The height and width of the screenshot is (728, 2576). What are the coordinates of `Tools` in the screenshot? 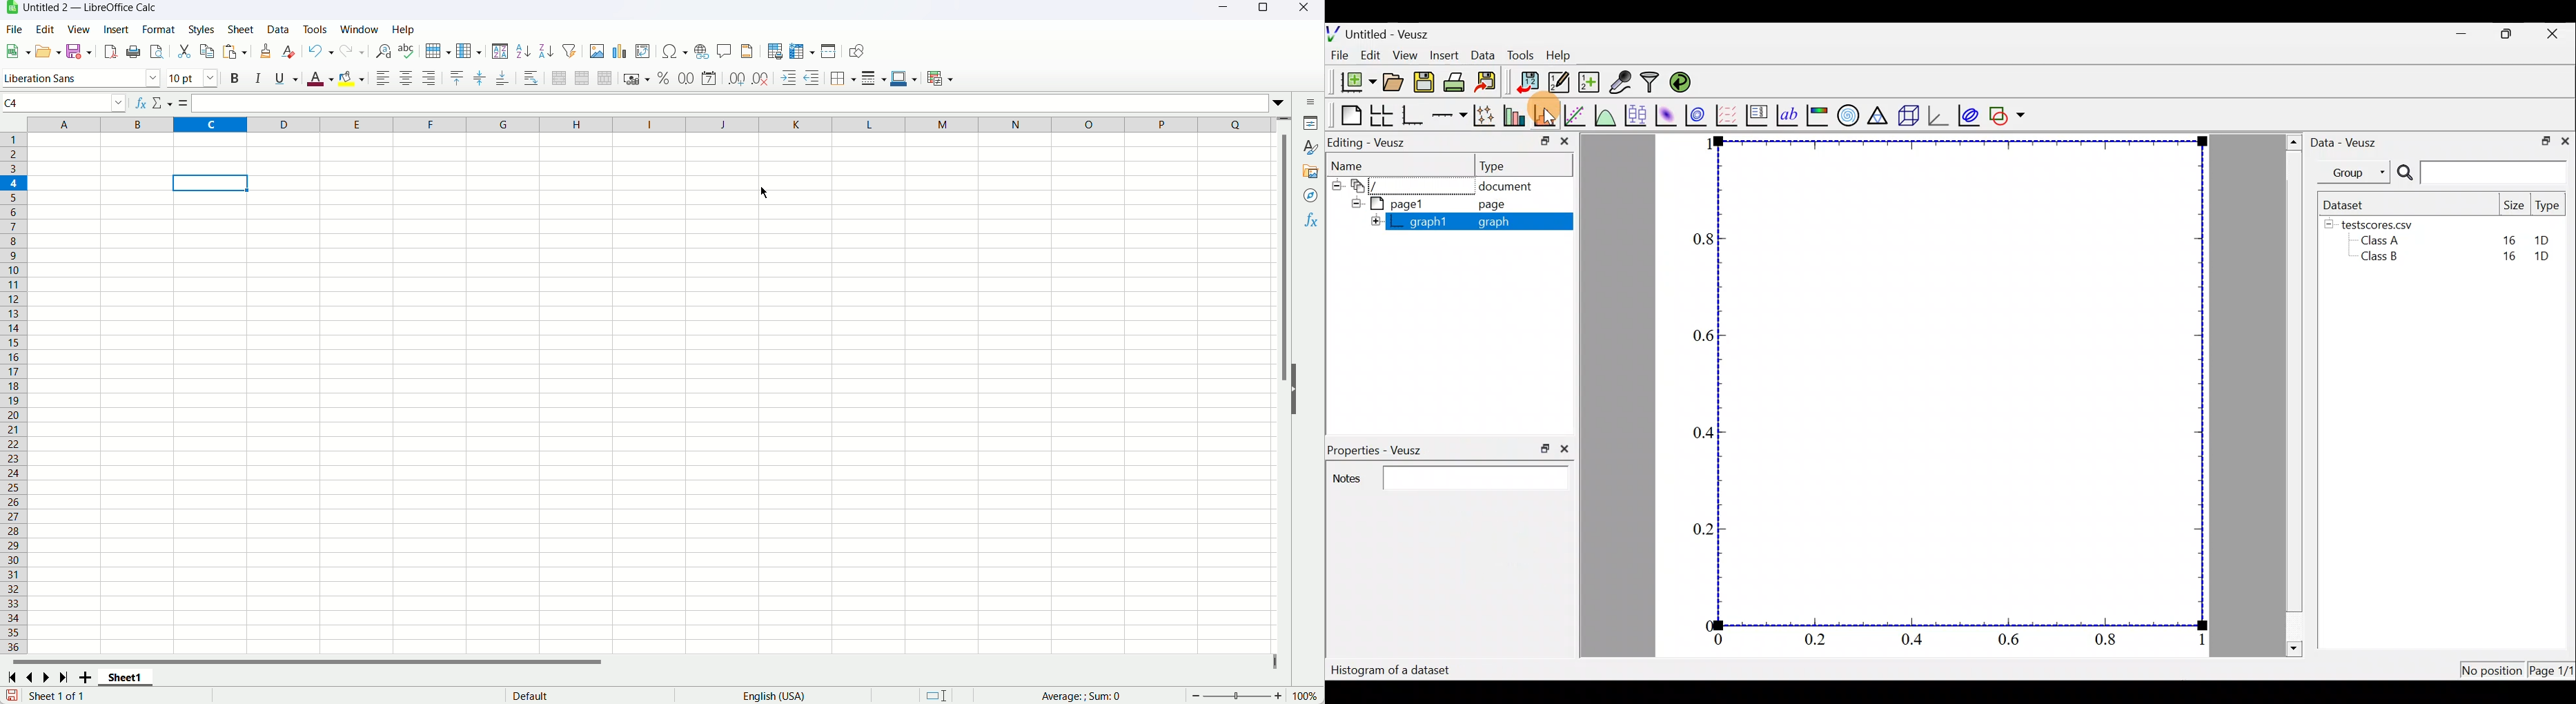 It's located at (315, 29).